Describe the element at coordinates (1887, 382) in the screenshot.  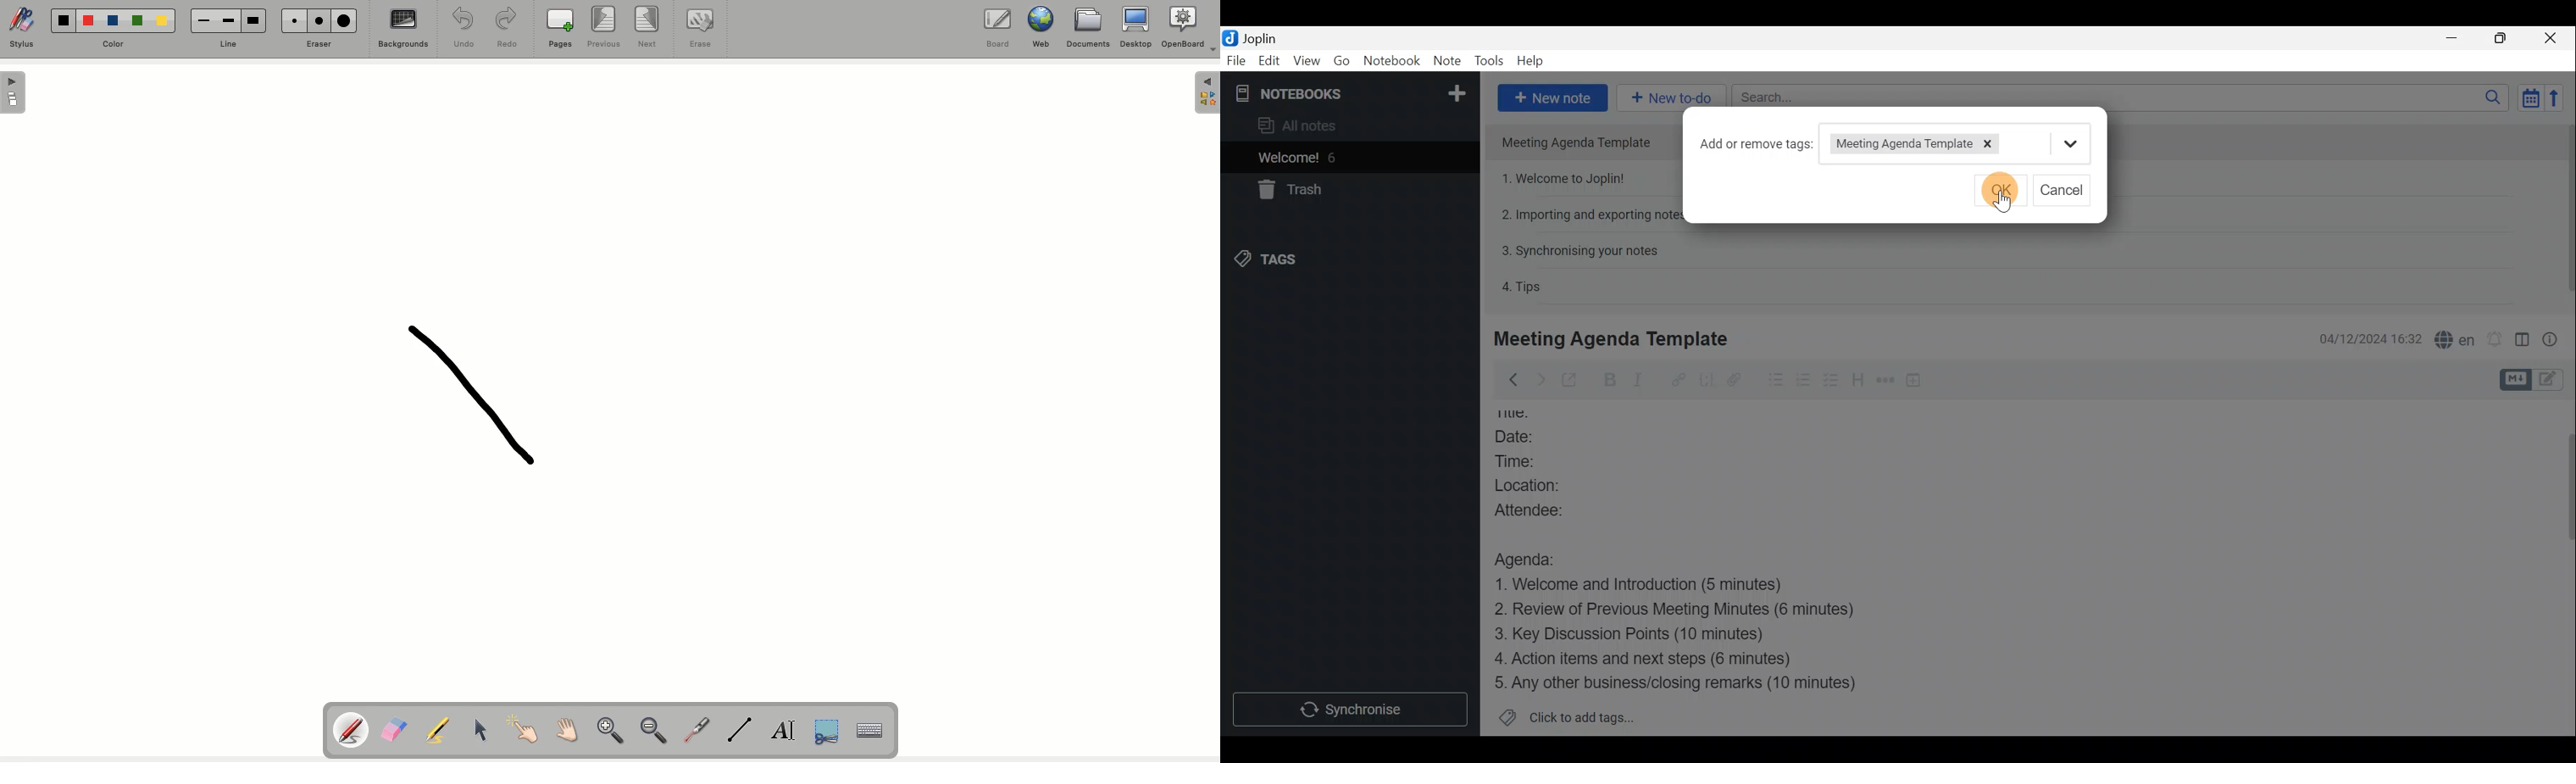
I see `Horizontal rule` at that location.